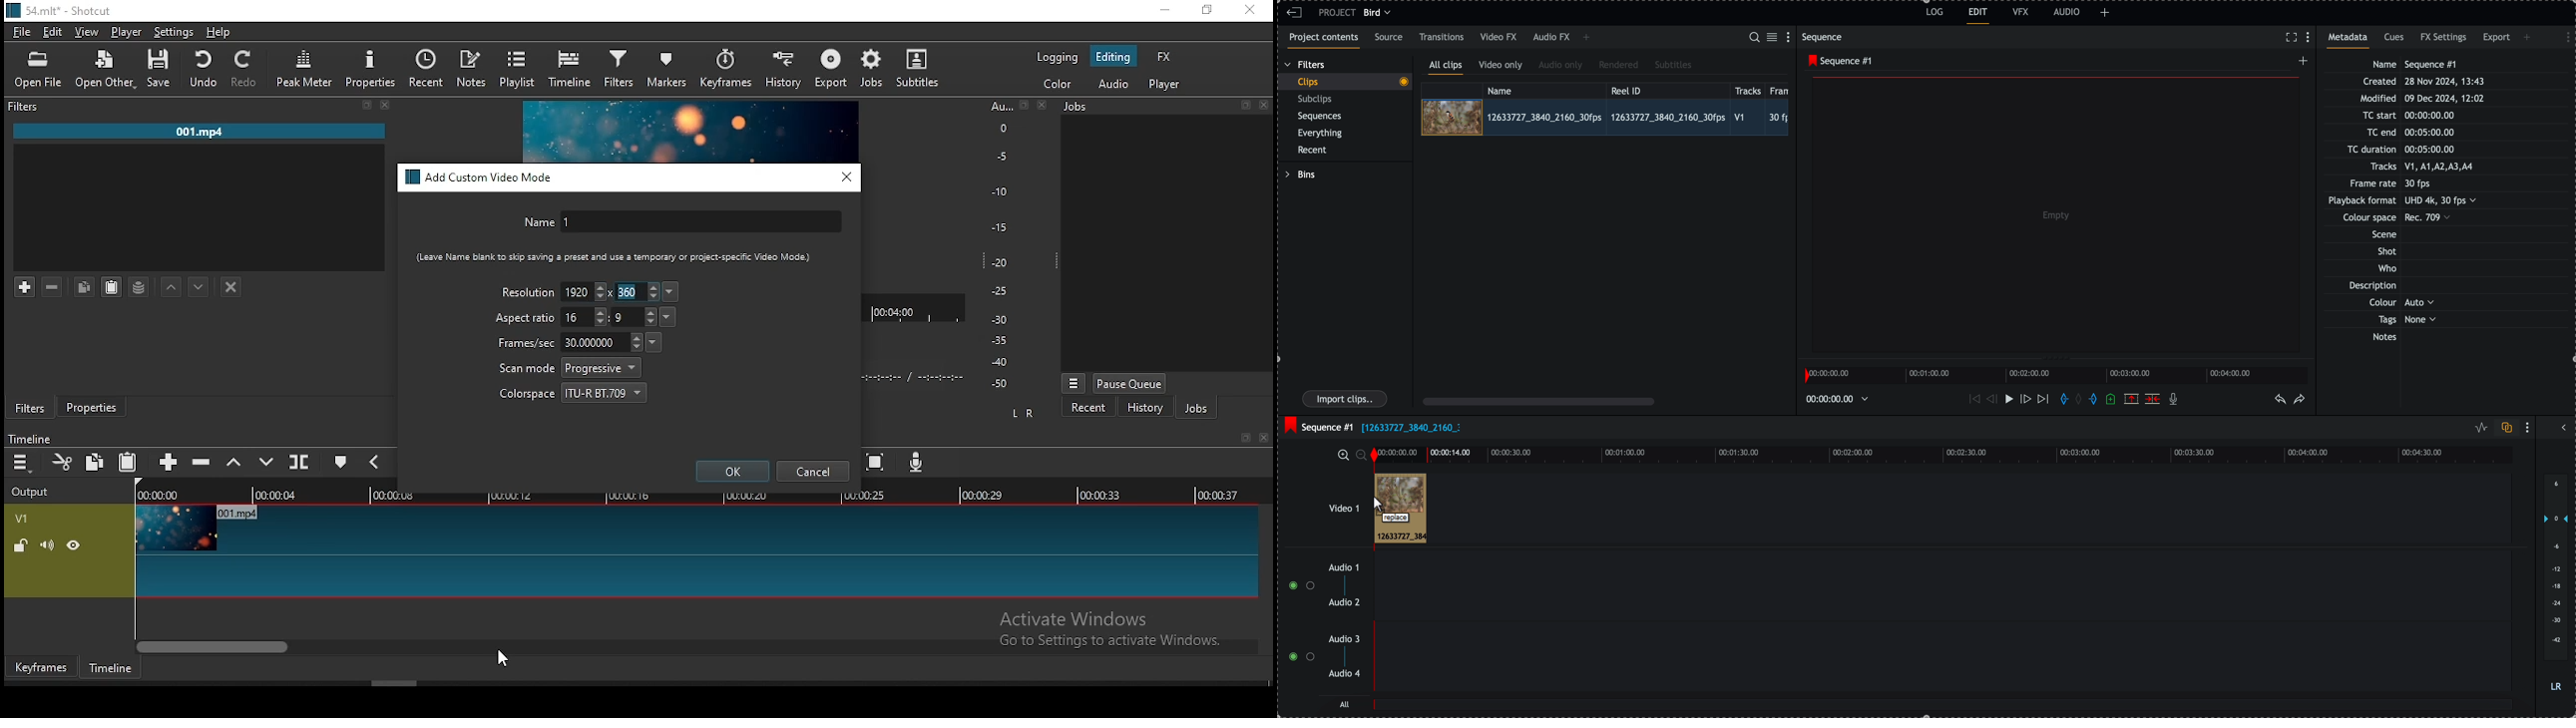 The image size is (2576, 728). I want to click on o, so click(996, 127).